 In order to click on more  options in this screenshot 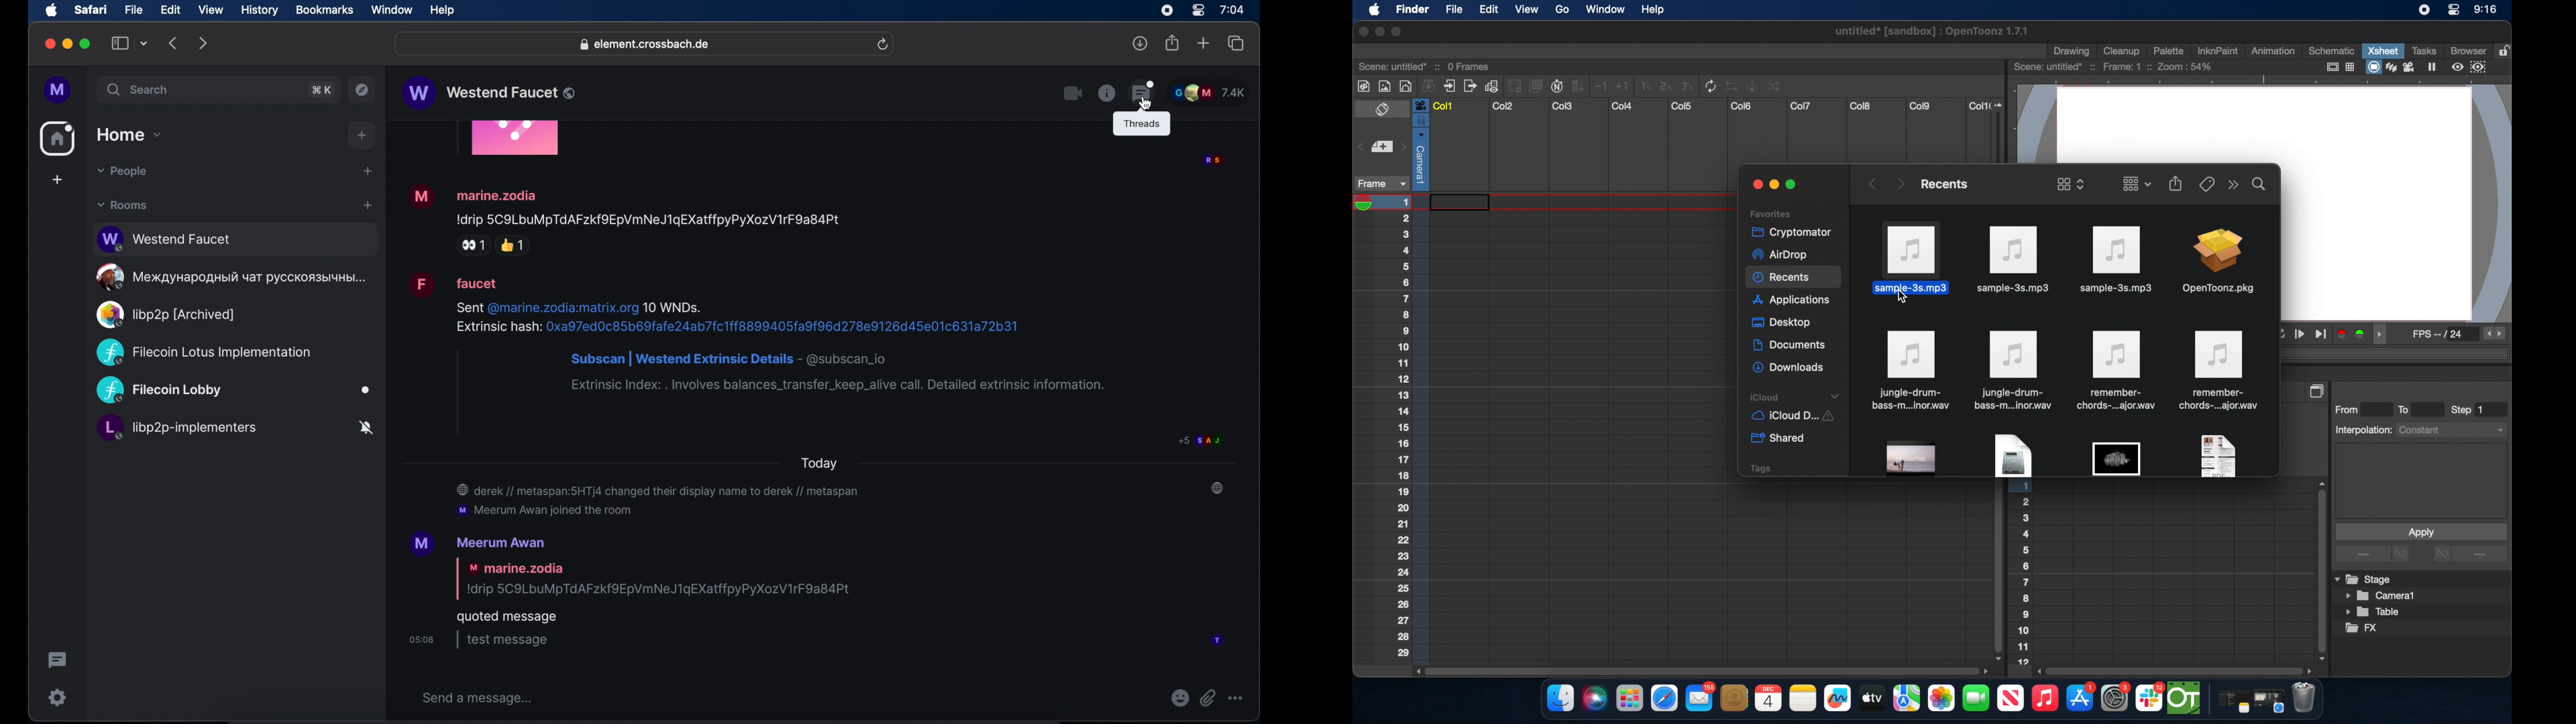, I will do `click(2374, 554)`.